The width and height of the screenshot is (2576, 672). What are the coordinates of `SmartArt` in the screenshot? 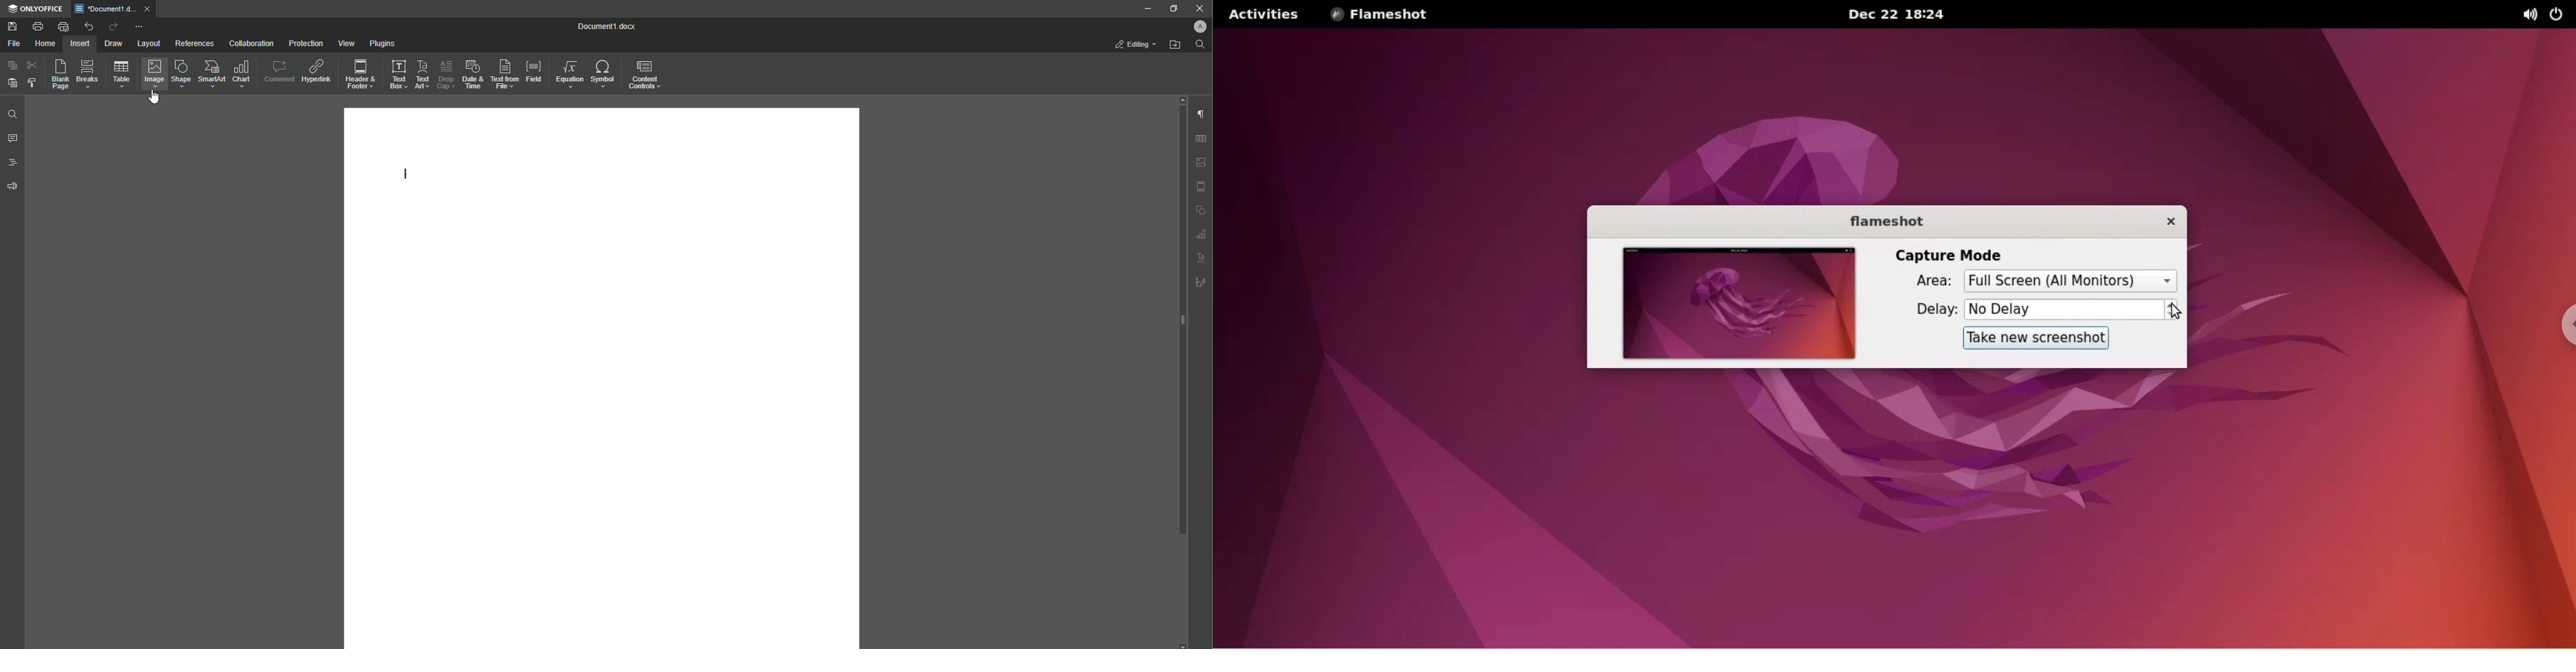 It's located at (212, 73).